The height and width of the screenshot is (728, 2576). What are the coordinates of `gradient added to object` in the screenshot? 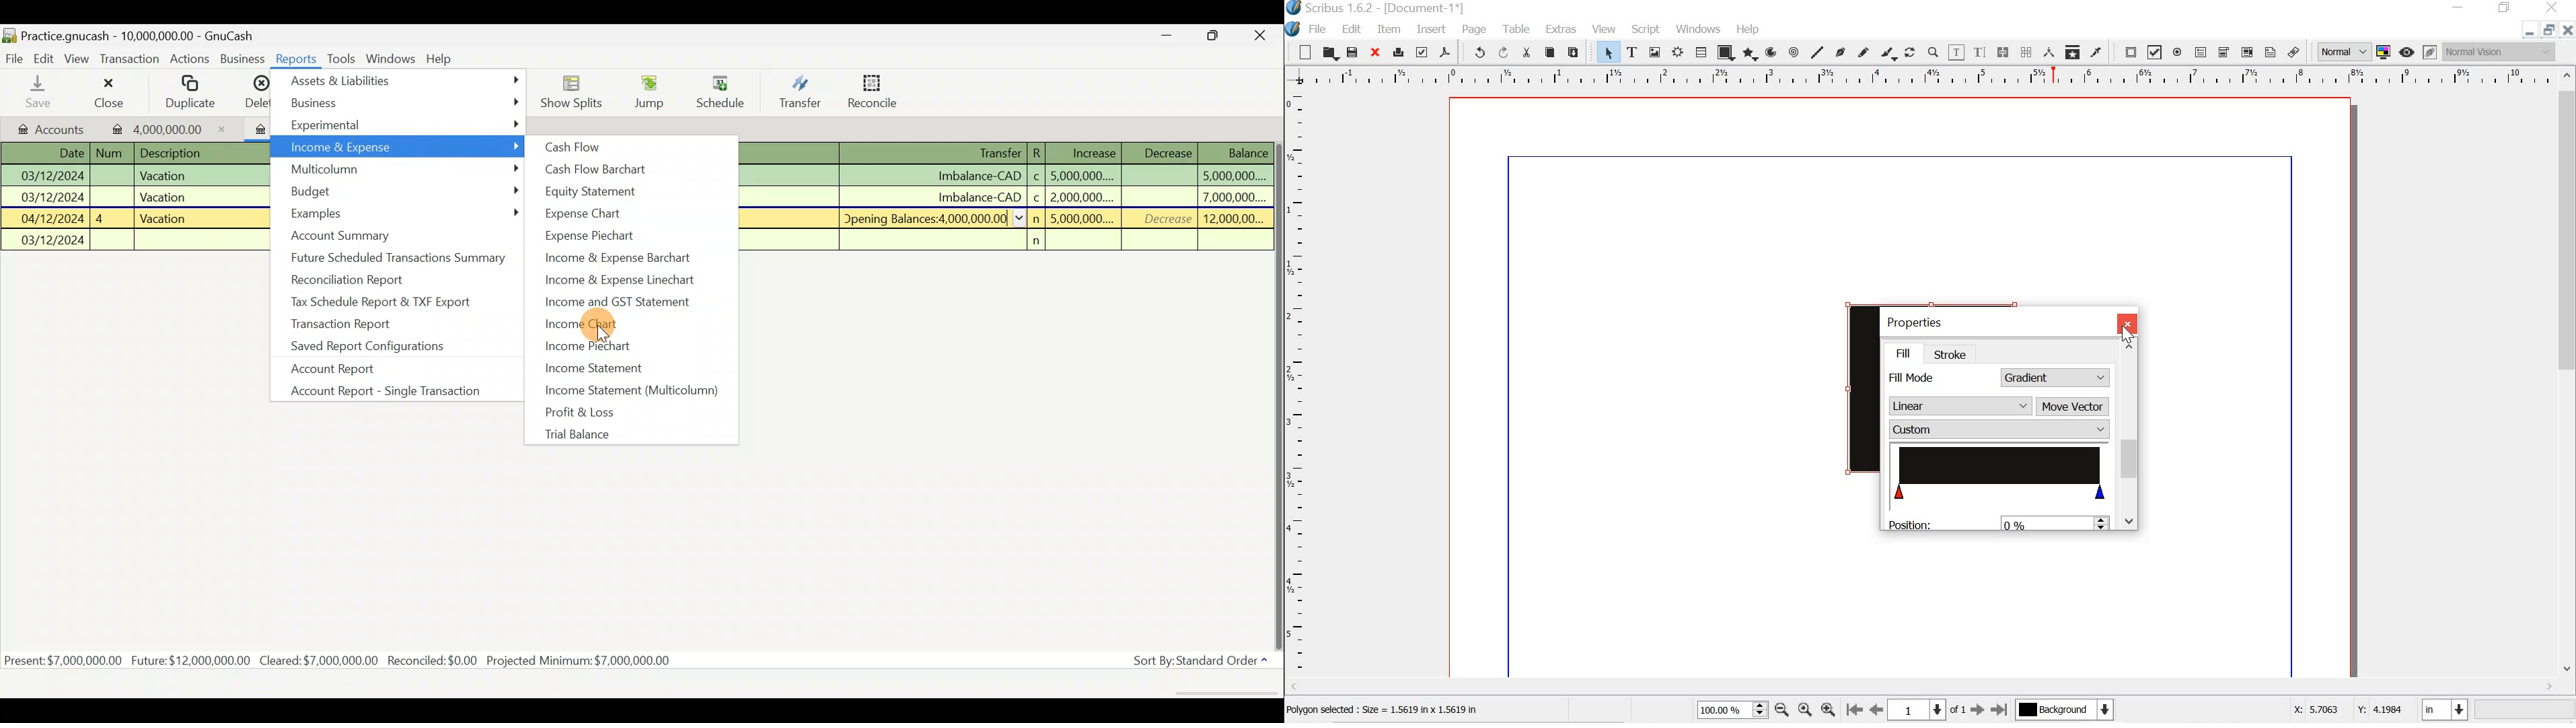 It's located at (1855, 388).